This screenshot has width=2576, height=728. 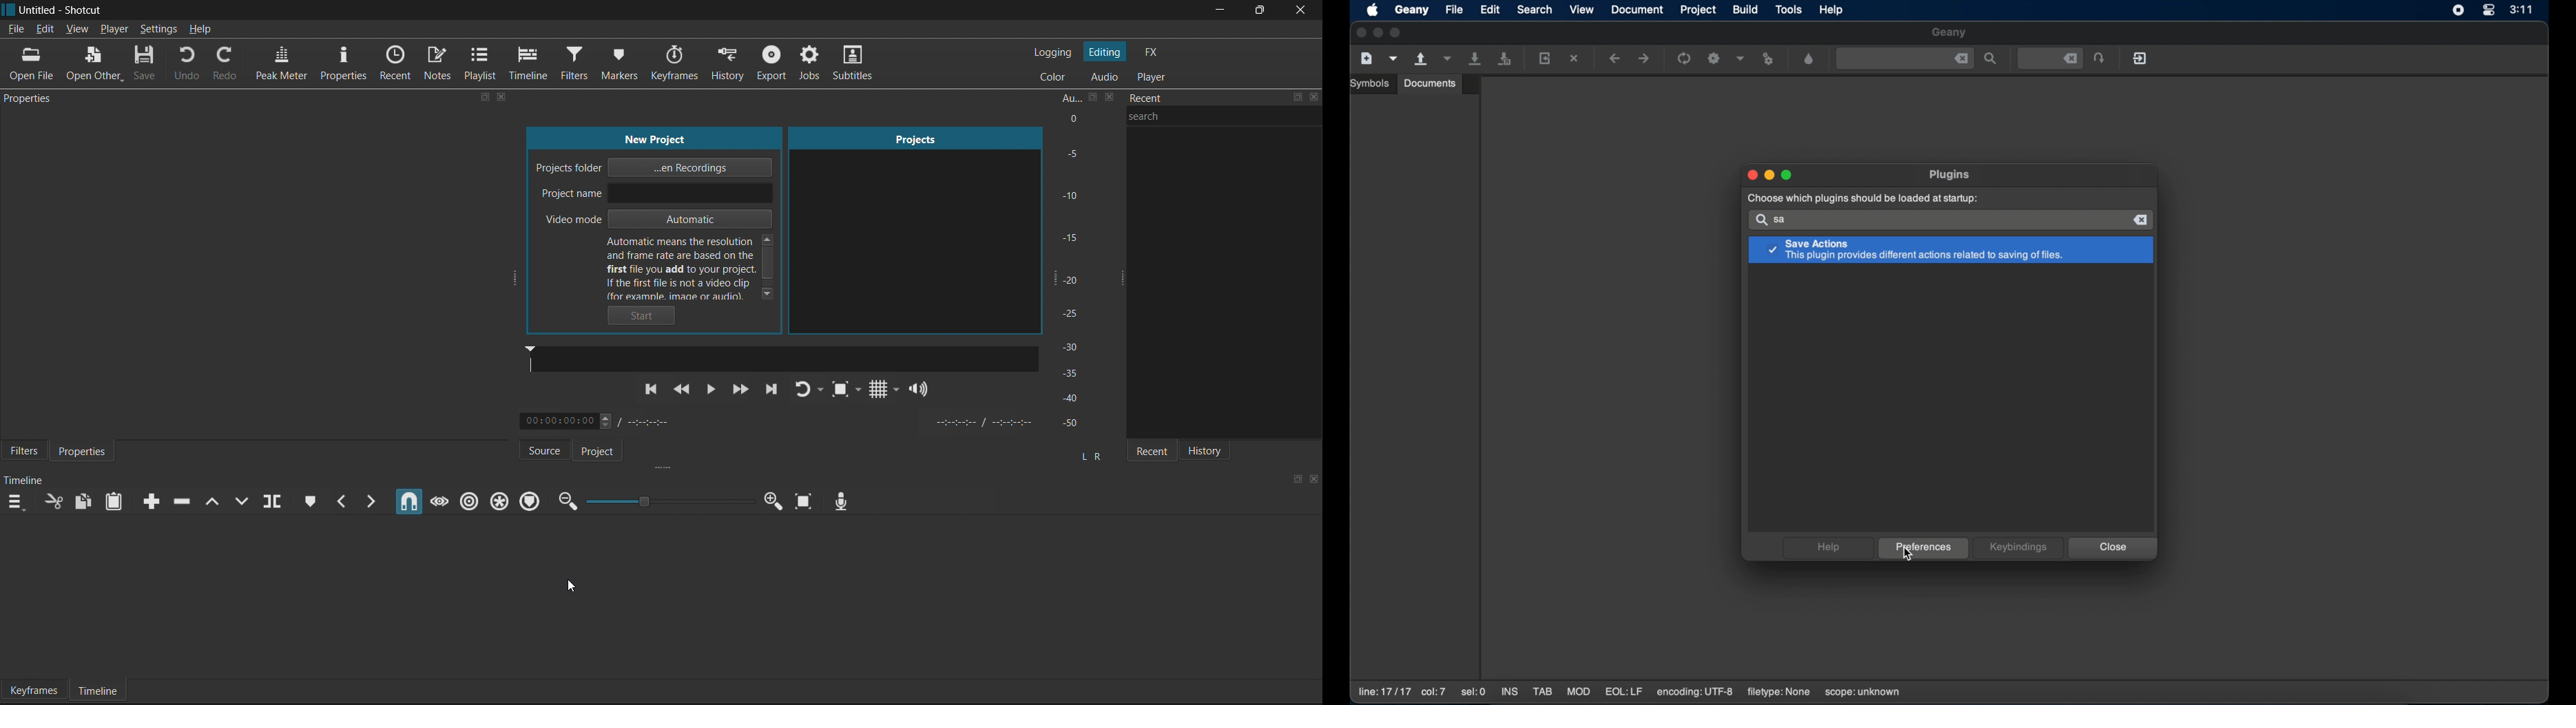 What do you see at coordinates (661, 168) in the screenshot?
I see `Project folder` at bounding box center [661, 168].